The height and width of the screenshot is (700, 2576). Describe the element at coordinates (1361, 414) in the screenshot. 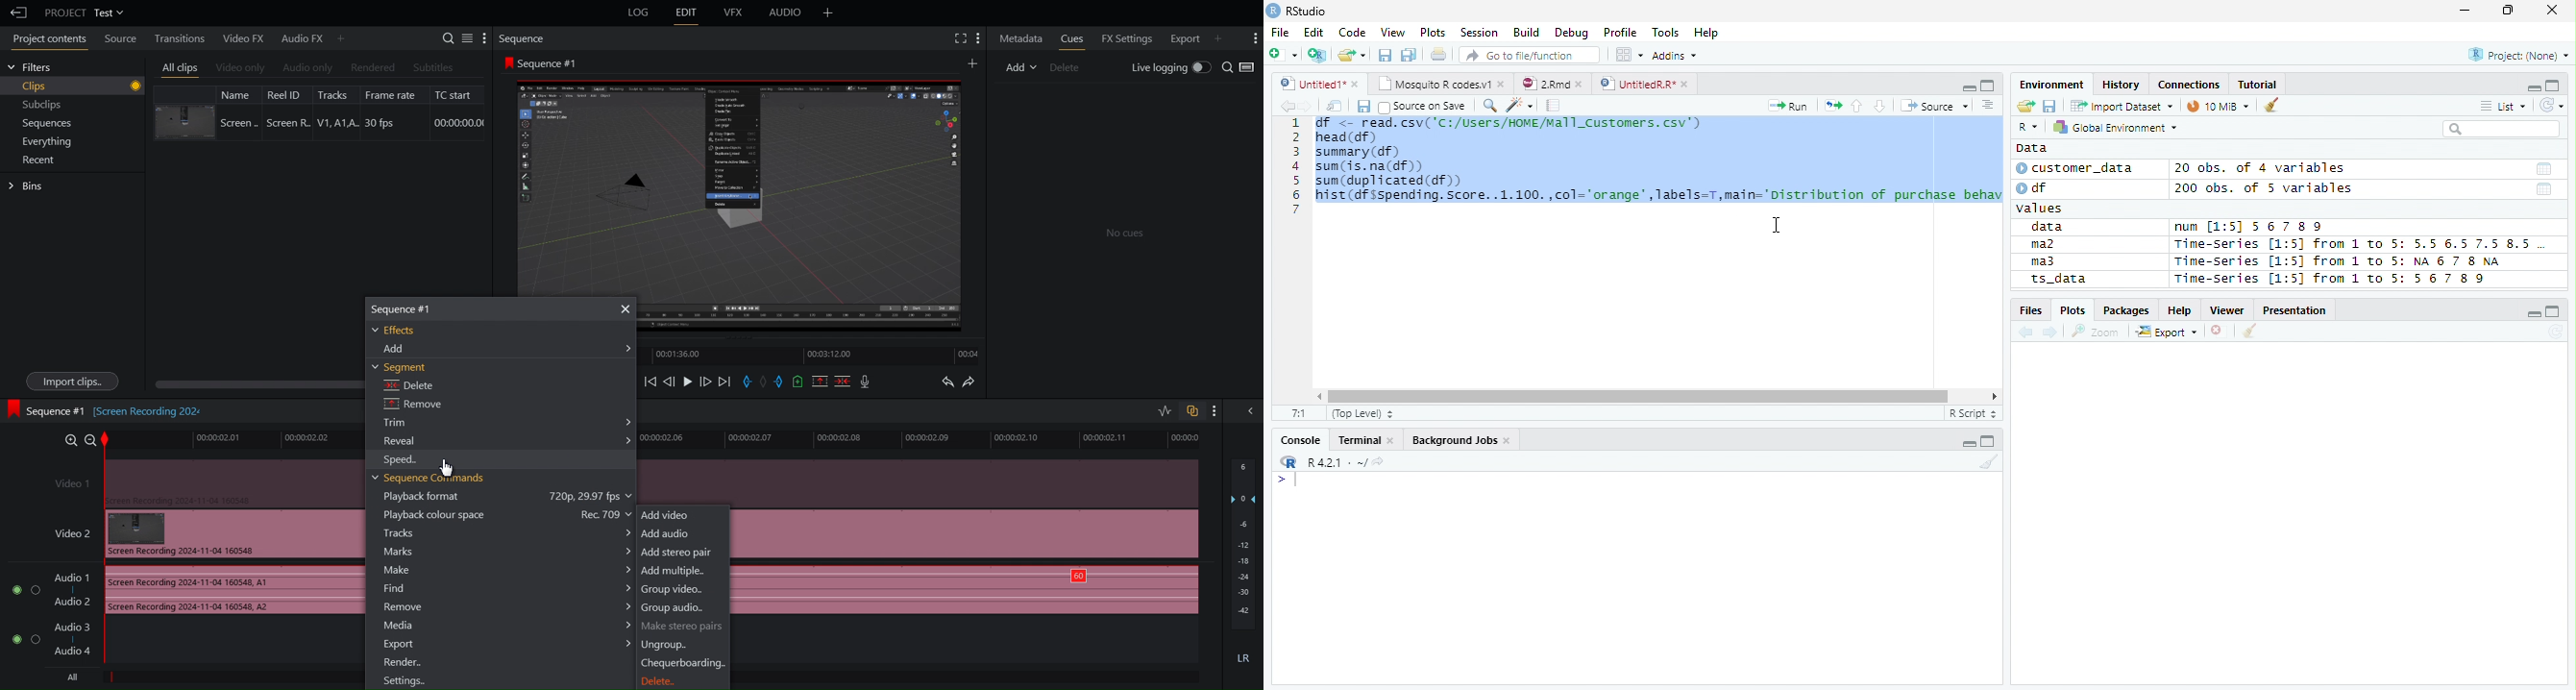

I see `Top Level` at that location.